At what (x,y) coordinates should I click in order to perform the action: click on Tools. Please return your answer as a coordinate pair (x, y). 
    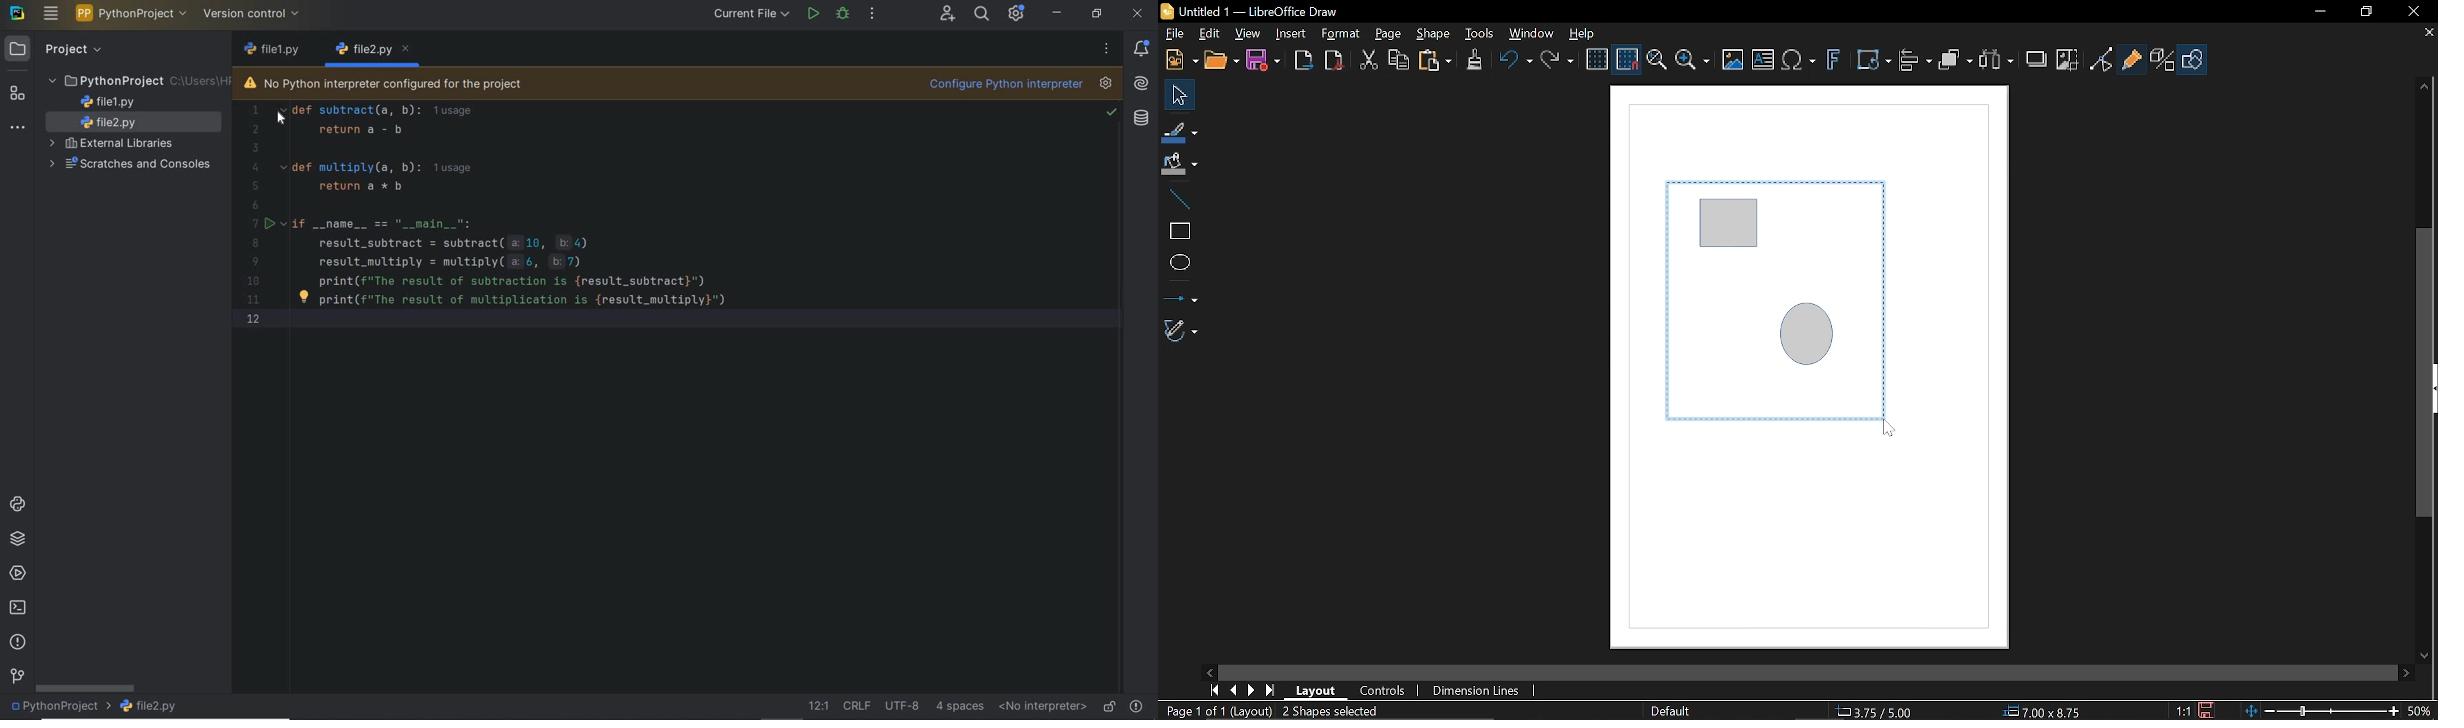
    Looking at the image, I should click on (1480, 34).